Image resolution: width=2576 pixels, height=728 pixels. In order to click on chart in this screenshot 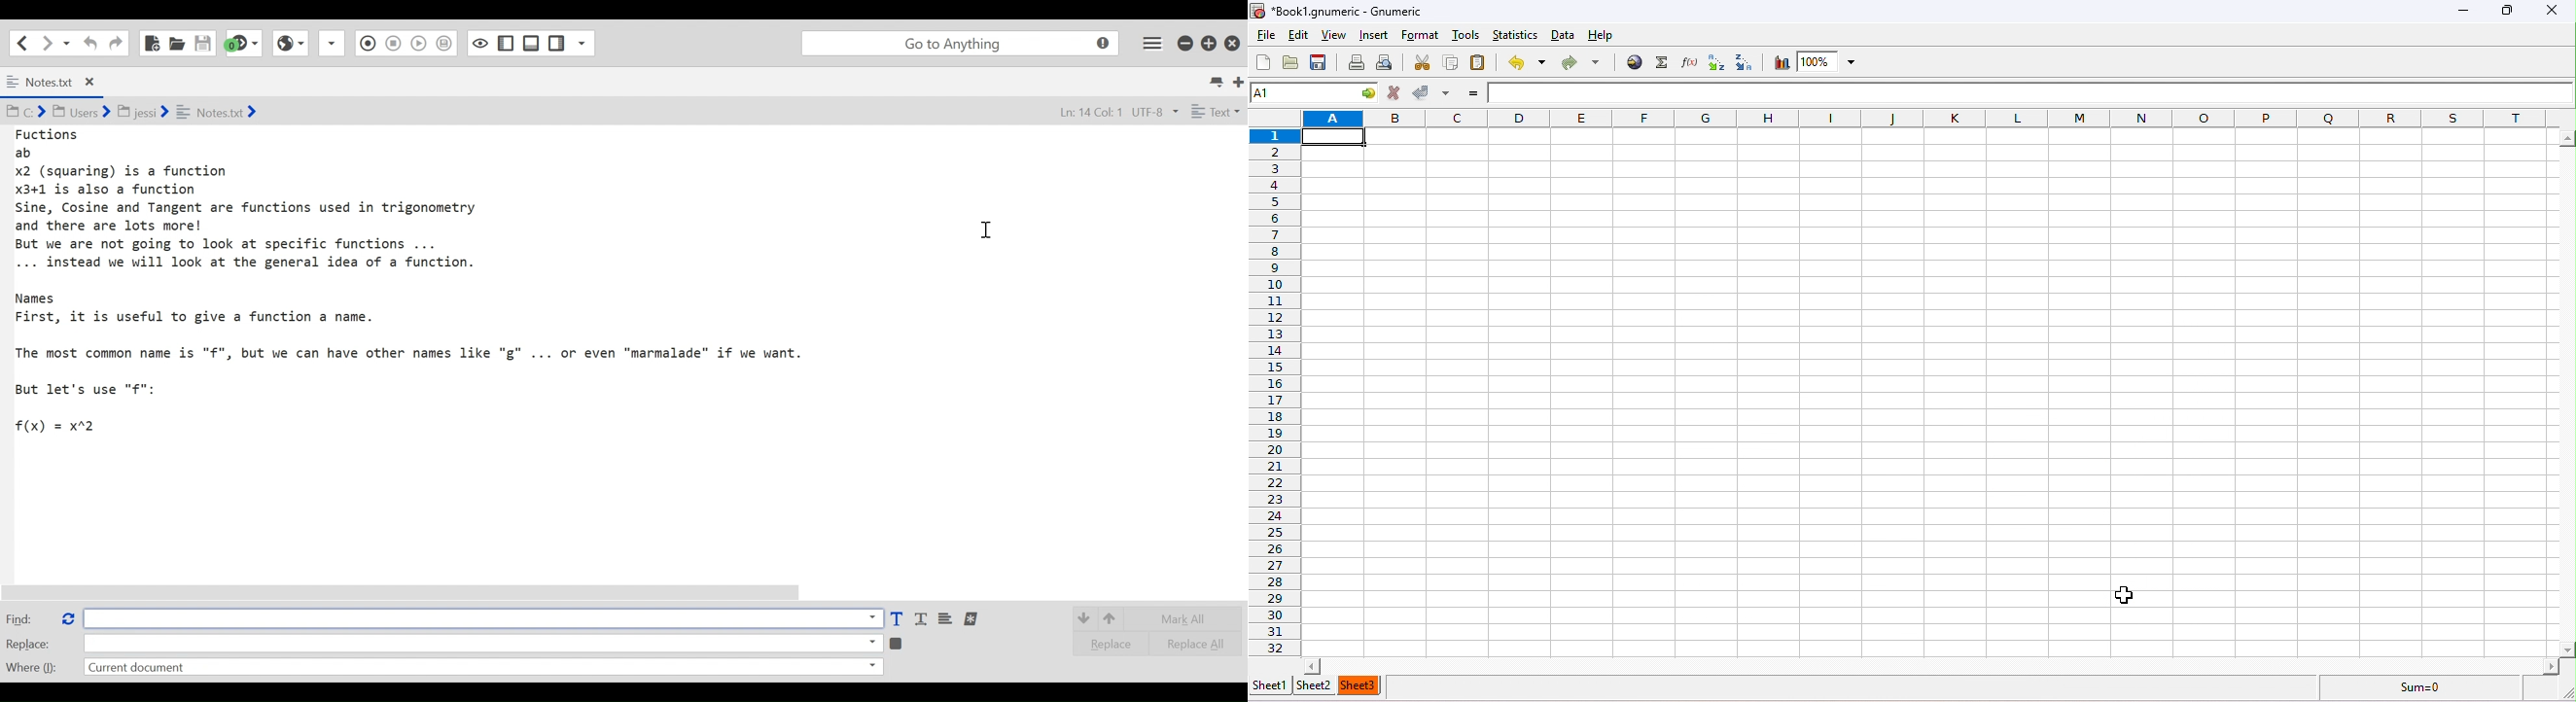, I will do `click(1780, 61)`.